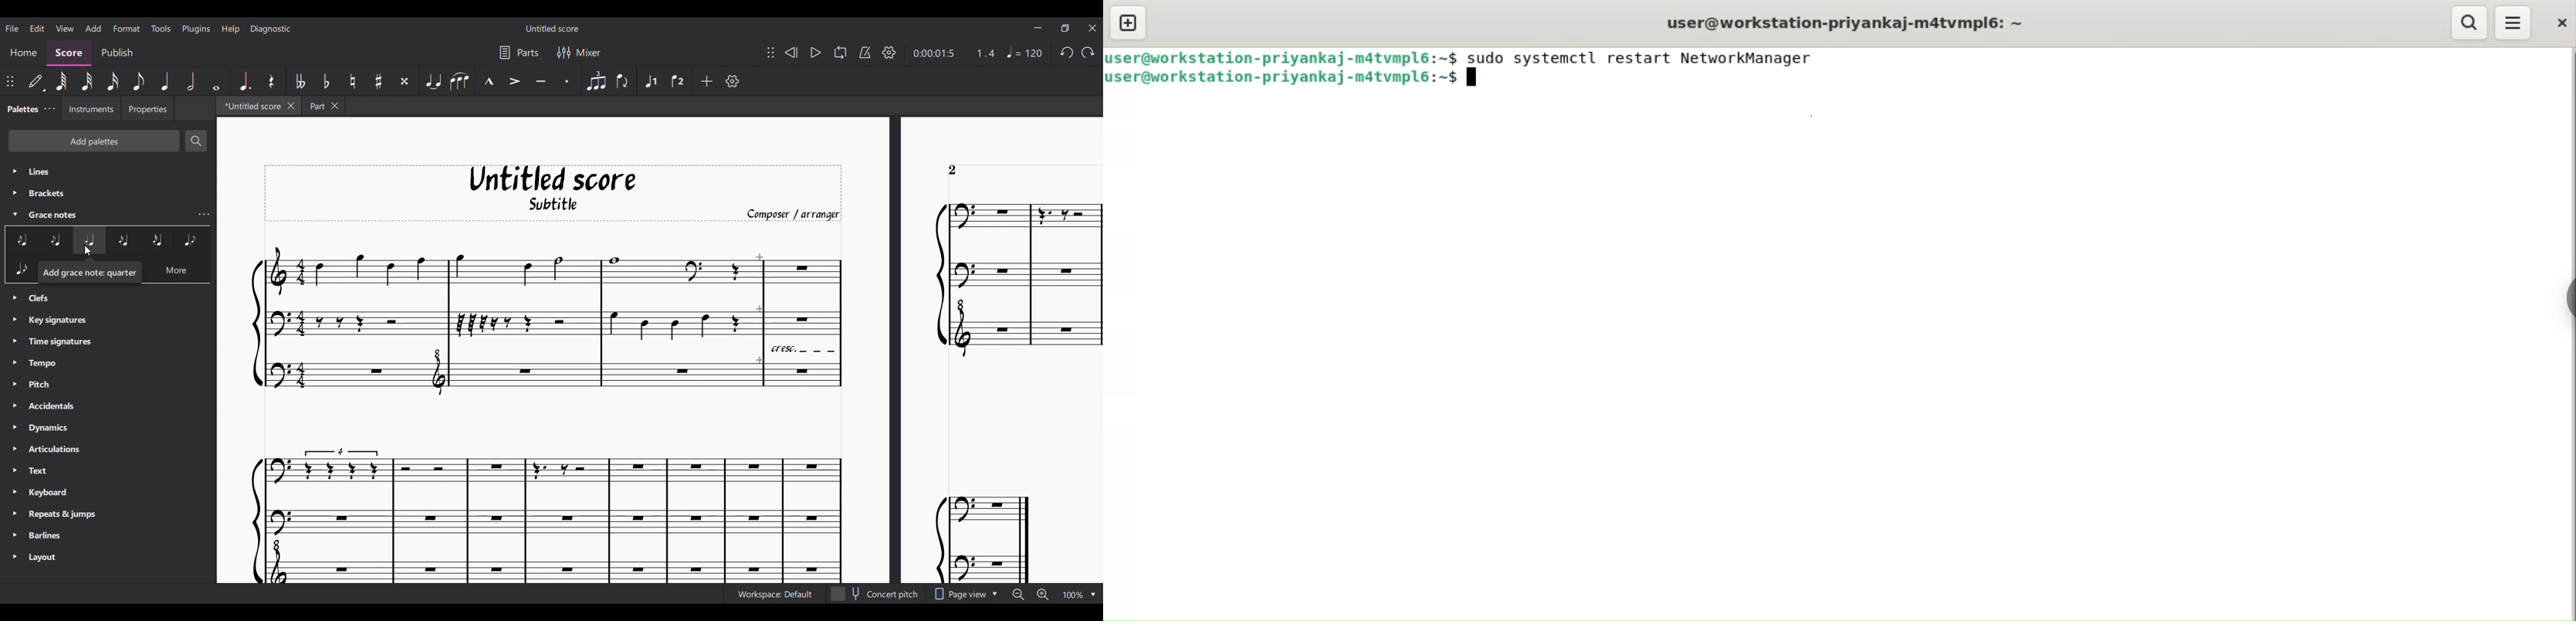 The image size is (2576, 644). What do you see at coordinates (676, 407) in the screenshot?
I see `Current score` at bounding box center [676, 407].